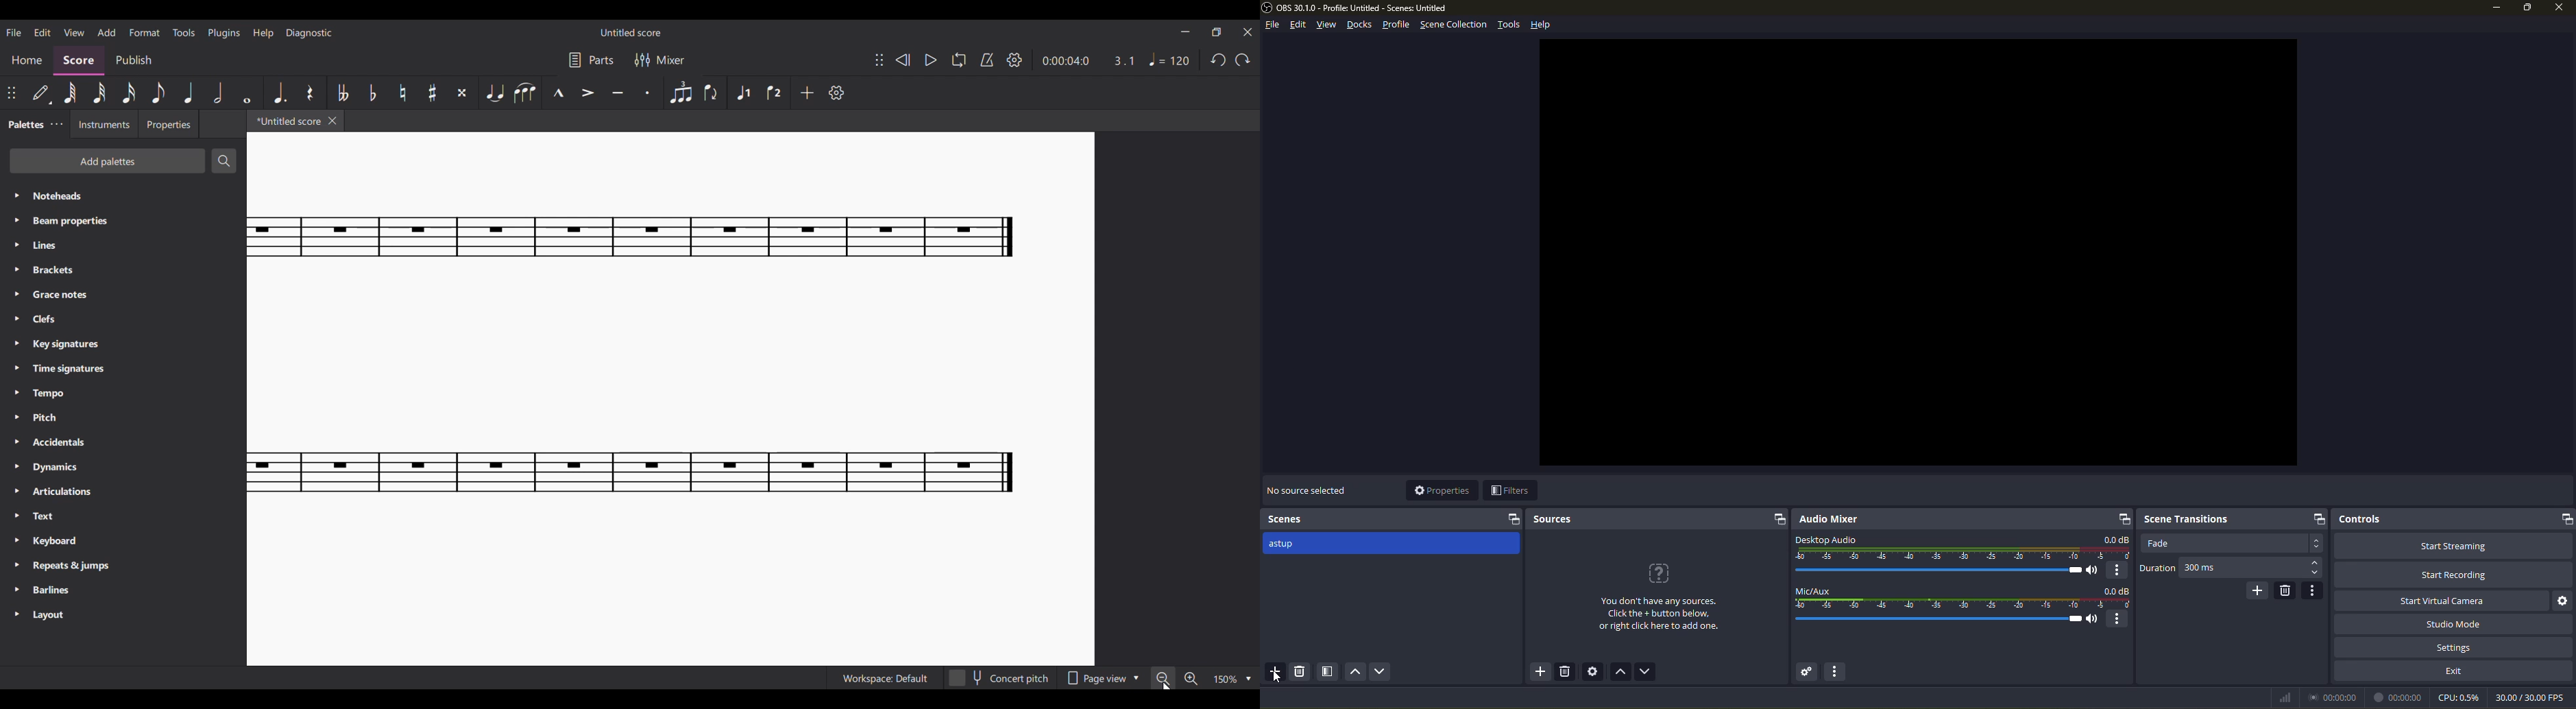 This screenshot has width=2576, height=728. What do you see at coordinates (1812, 591) in the screenshot?
I see `mic/aux` at bounding box center [1812, 591].